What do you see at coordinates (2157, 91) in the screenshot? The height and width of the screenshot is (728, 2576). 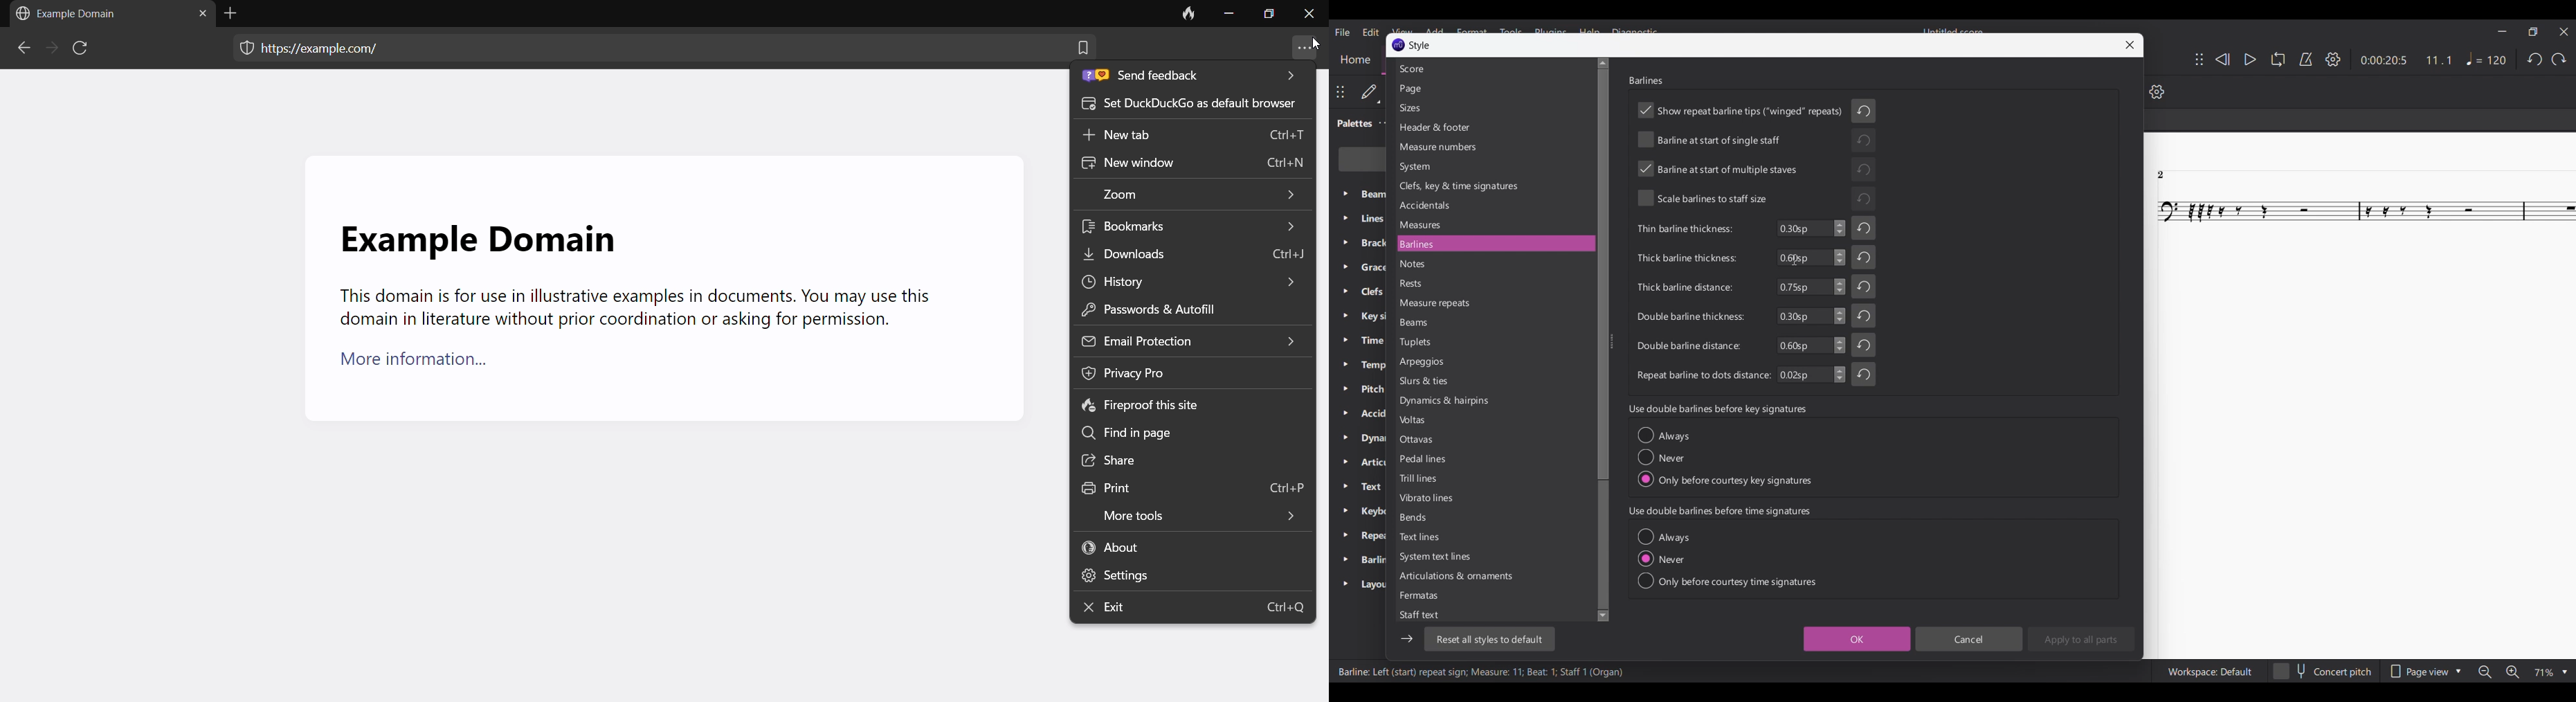 I see `Settings` at bounding box center [2157, 91].